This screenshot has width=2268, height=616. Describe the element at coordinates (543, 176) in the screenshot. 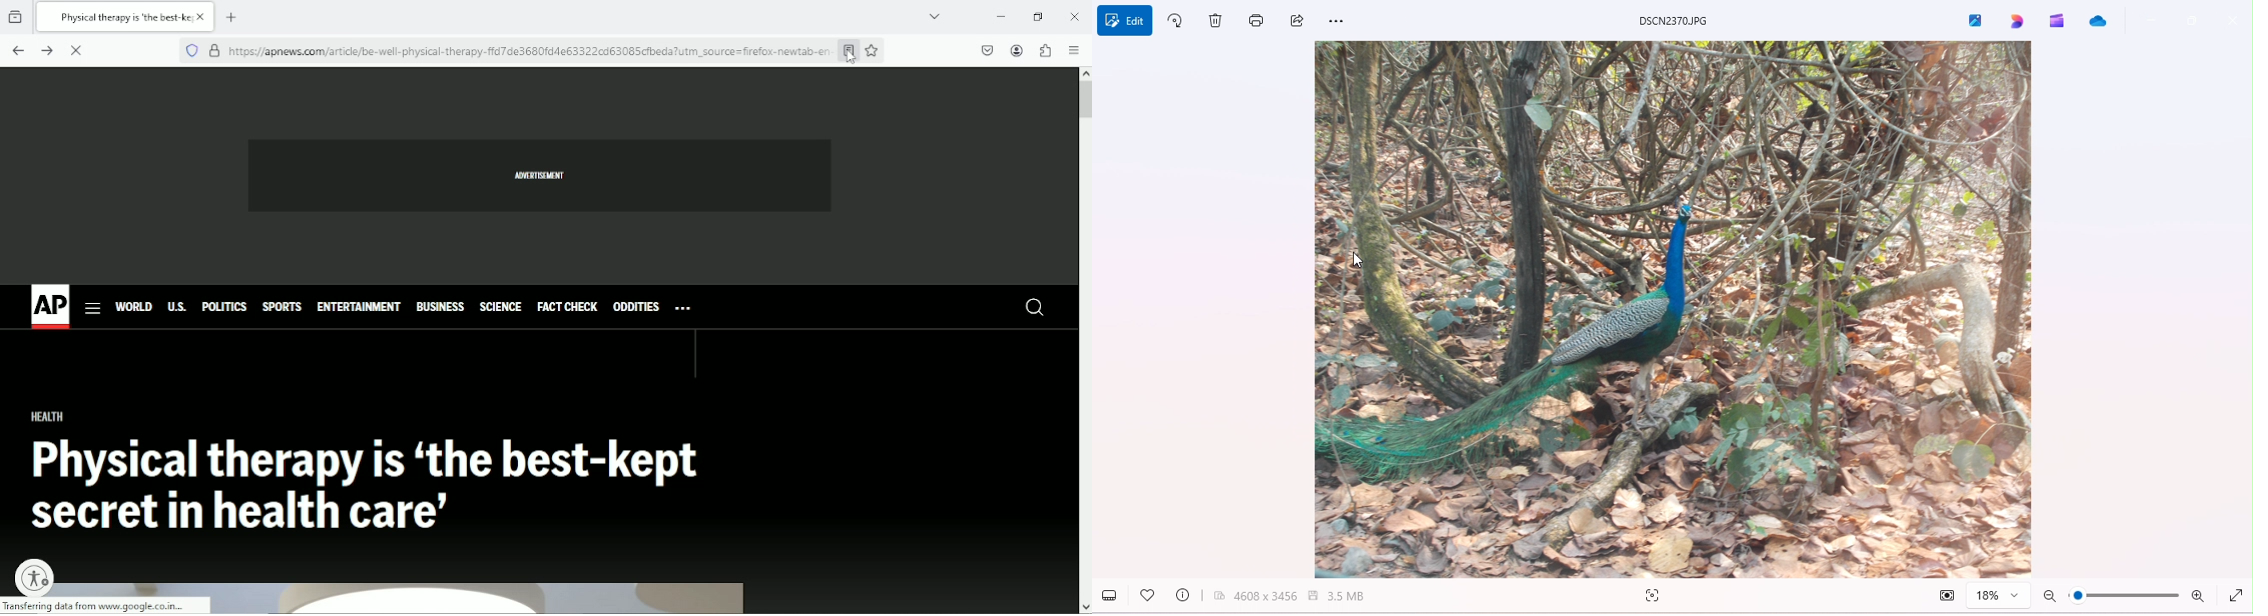

I see `advertisement` at that location.